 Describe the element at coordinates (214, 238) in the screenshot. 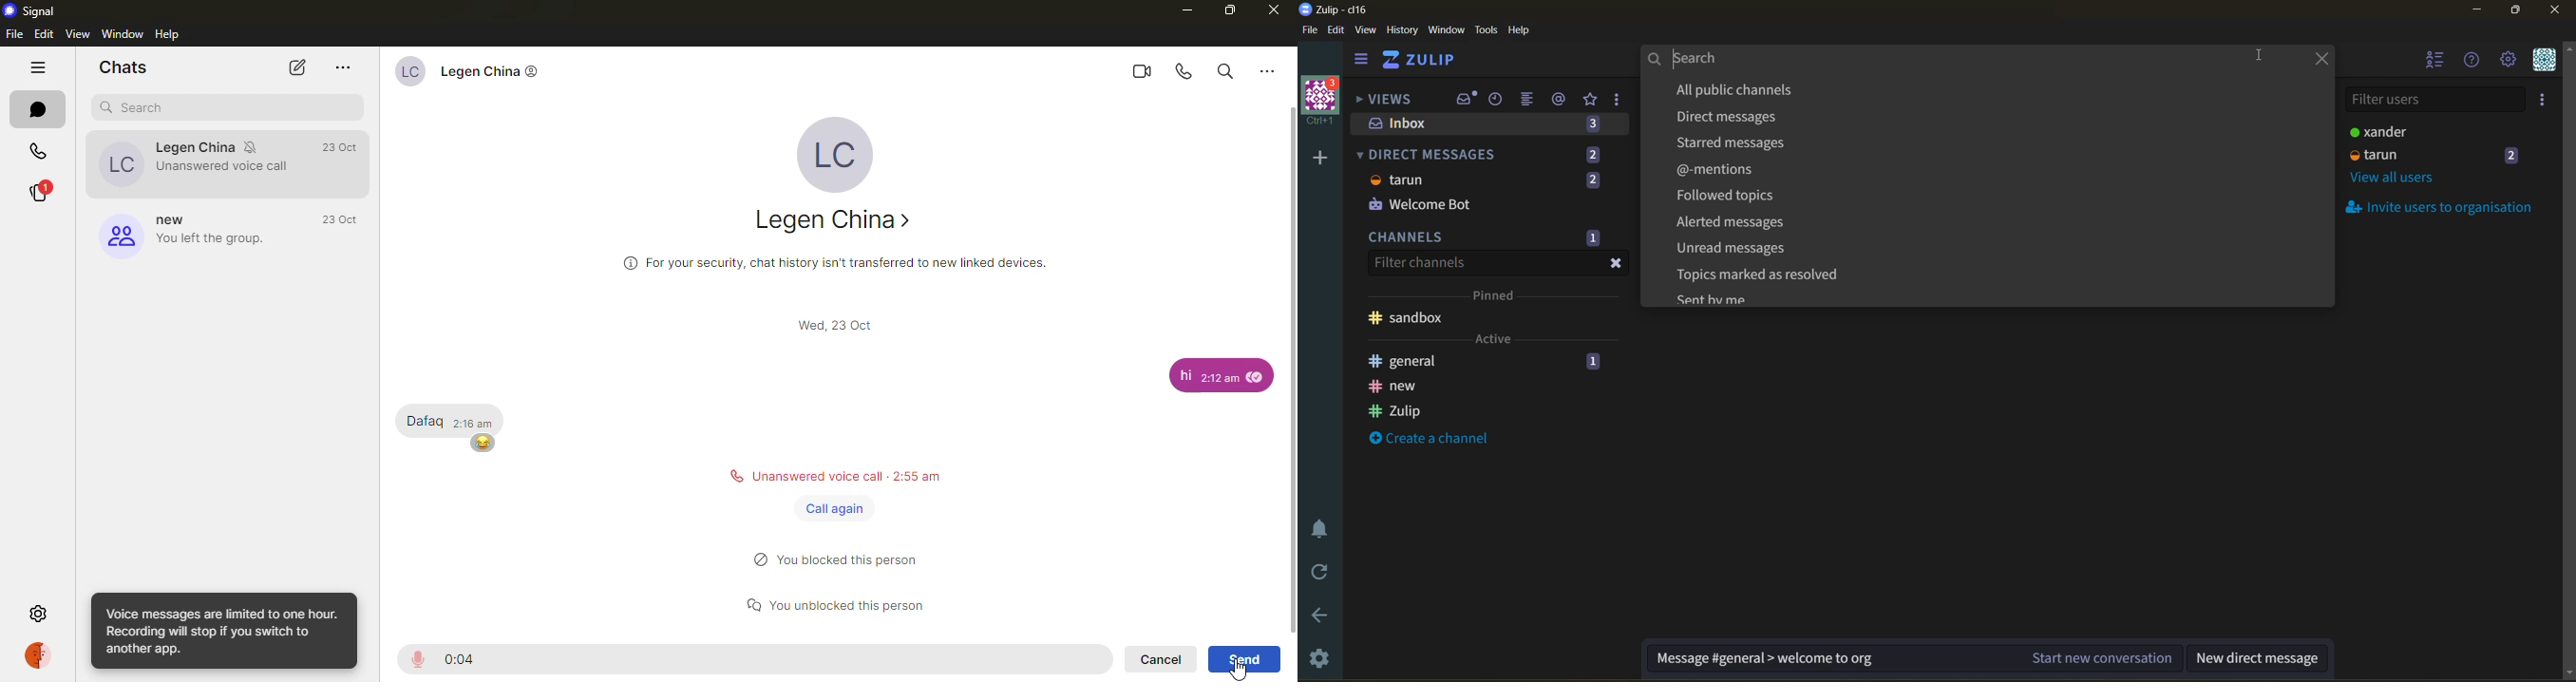

I see `‘You left the group.` at that location.